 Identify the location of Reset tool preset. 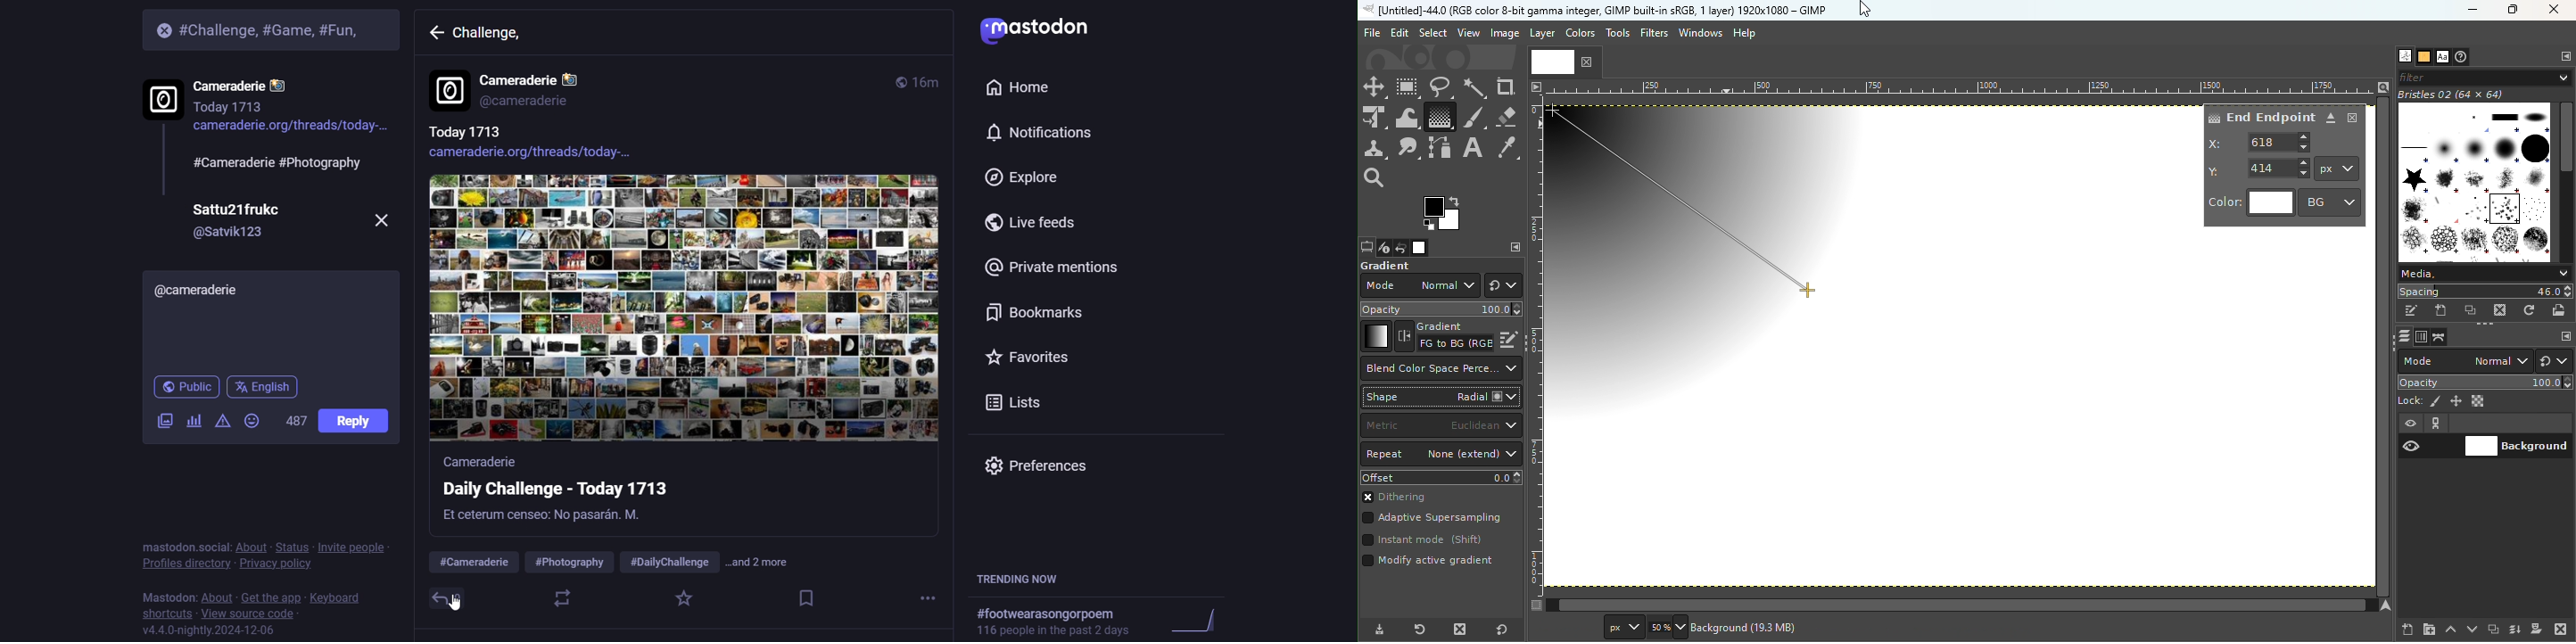
(1417, 630).